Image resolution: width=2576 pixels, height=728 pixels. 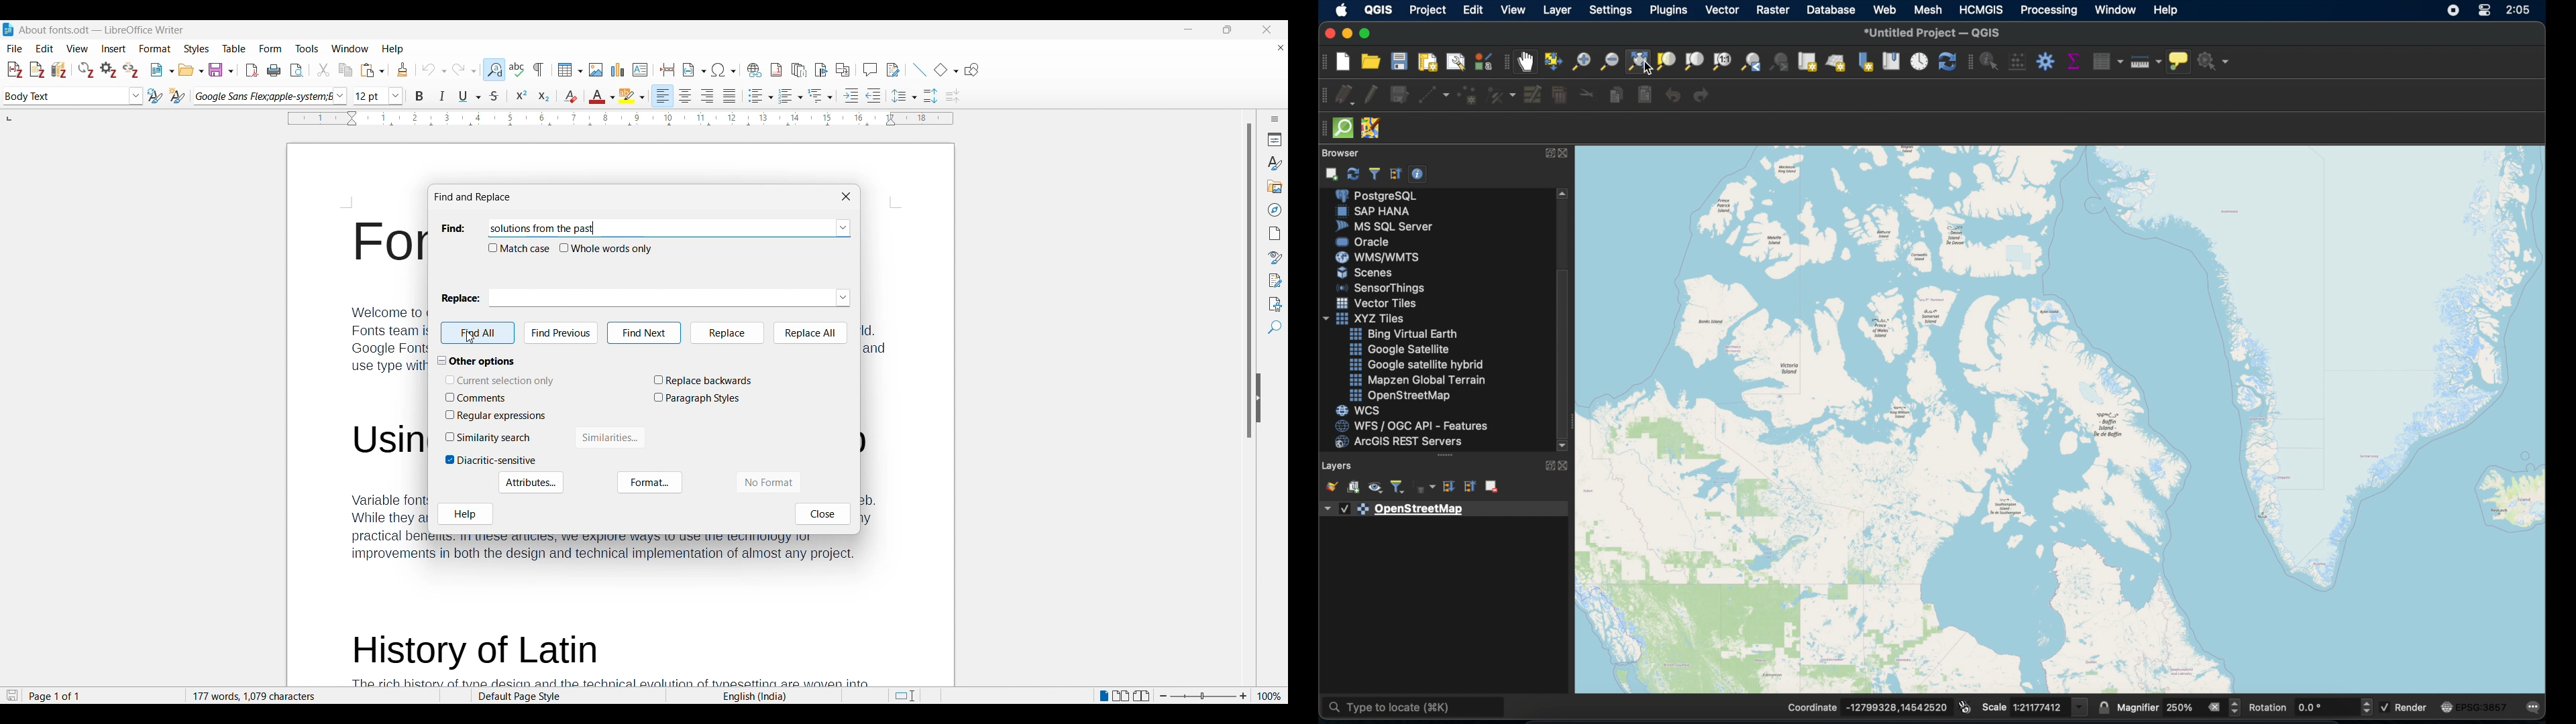 What do you see at coordinates (755, 70) in the screenshot?
I see `Insert hyperlink` at bounding box center [755, 70].